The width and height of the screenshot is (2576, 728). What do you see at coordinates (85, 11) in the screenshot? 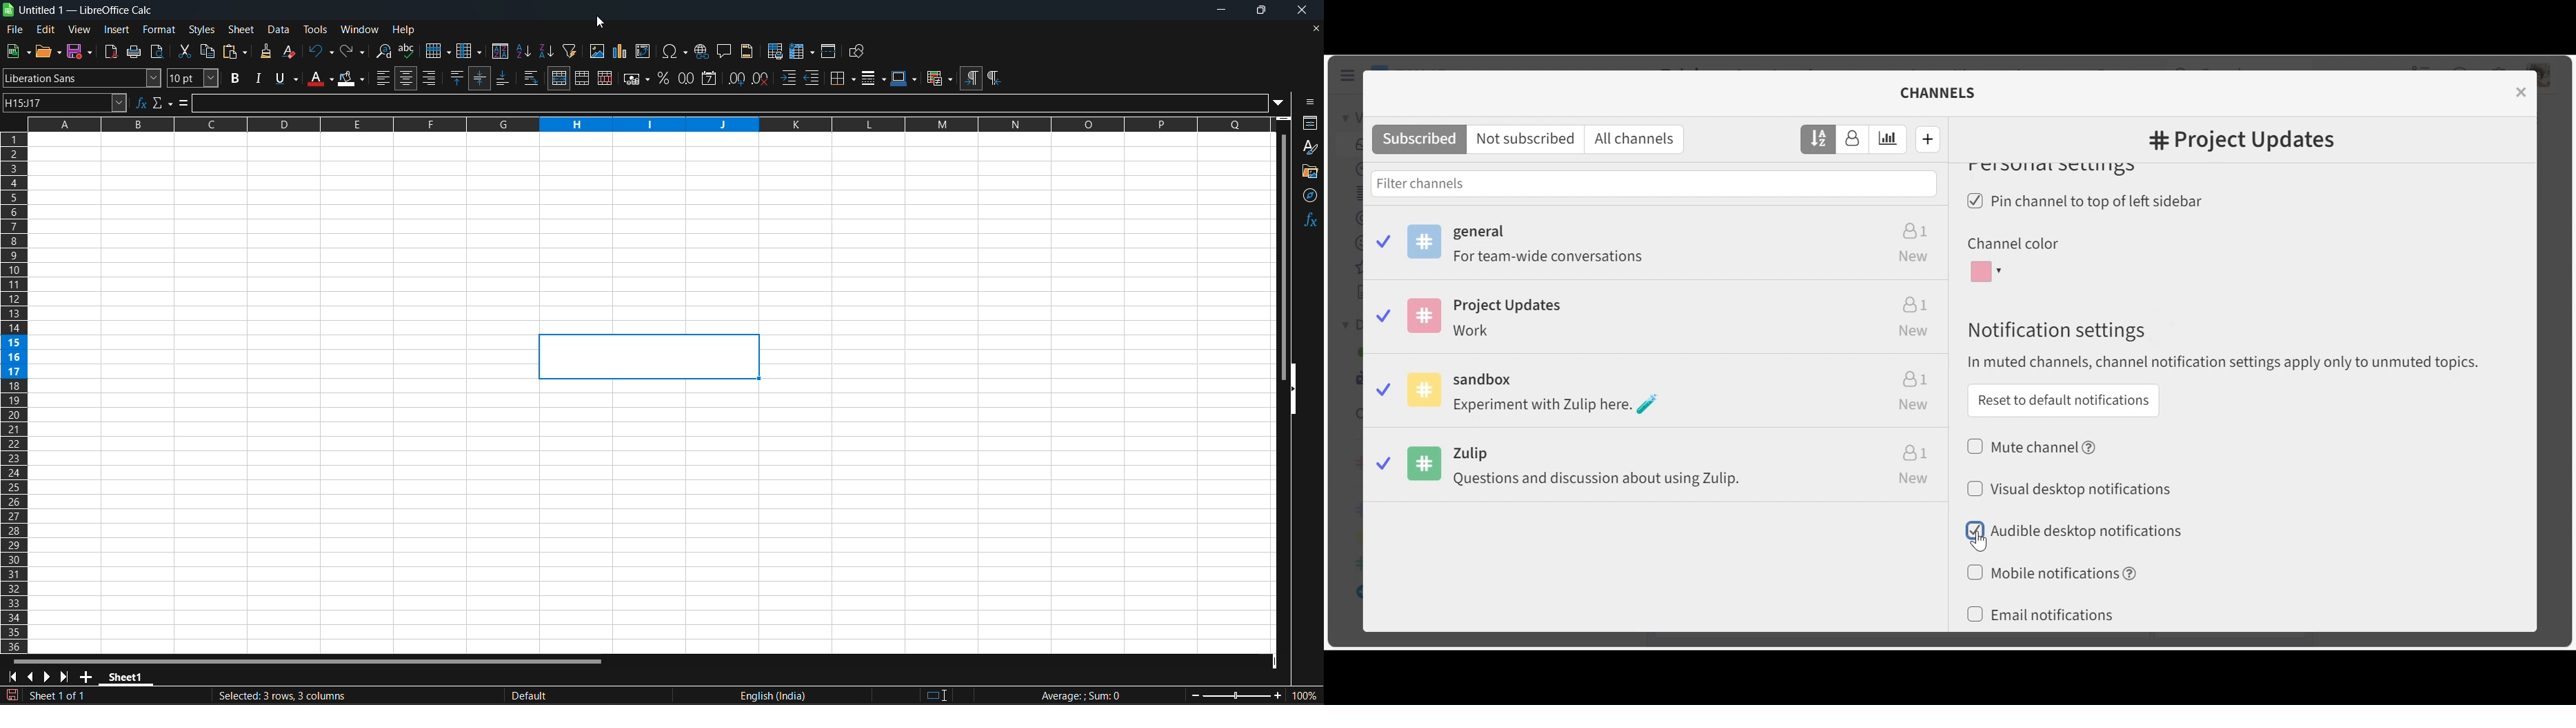
I see `title` at bounding box center [85, 11].